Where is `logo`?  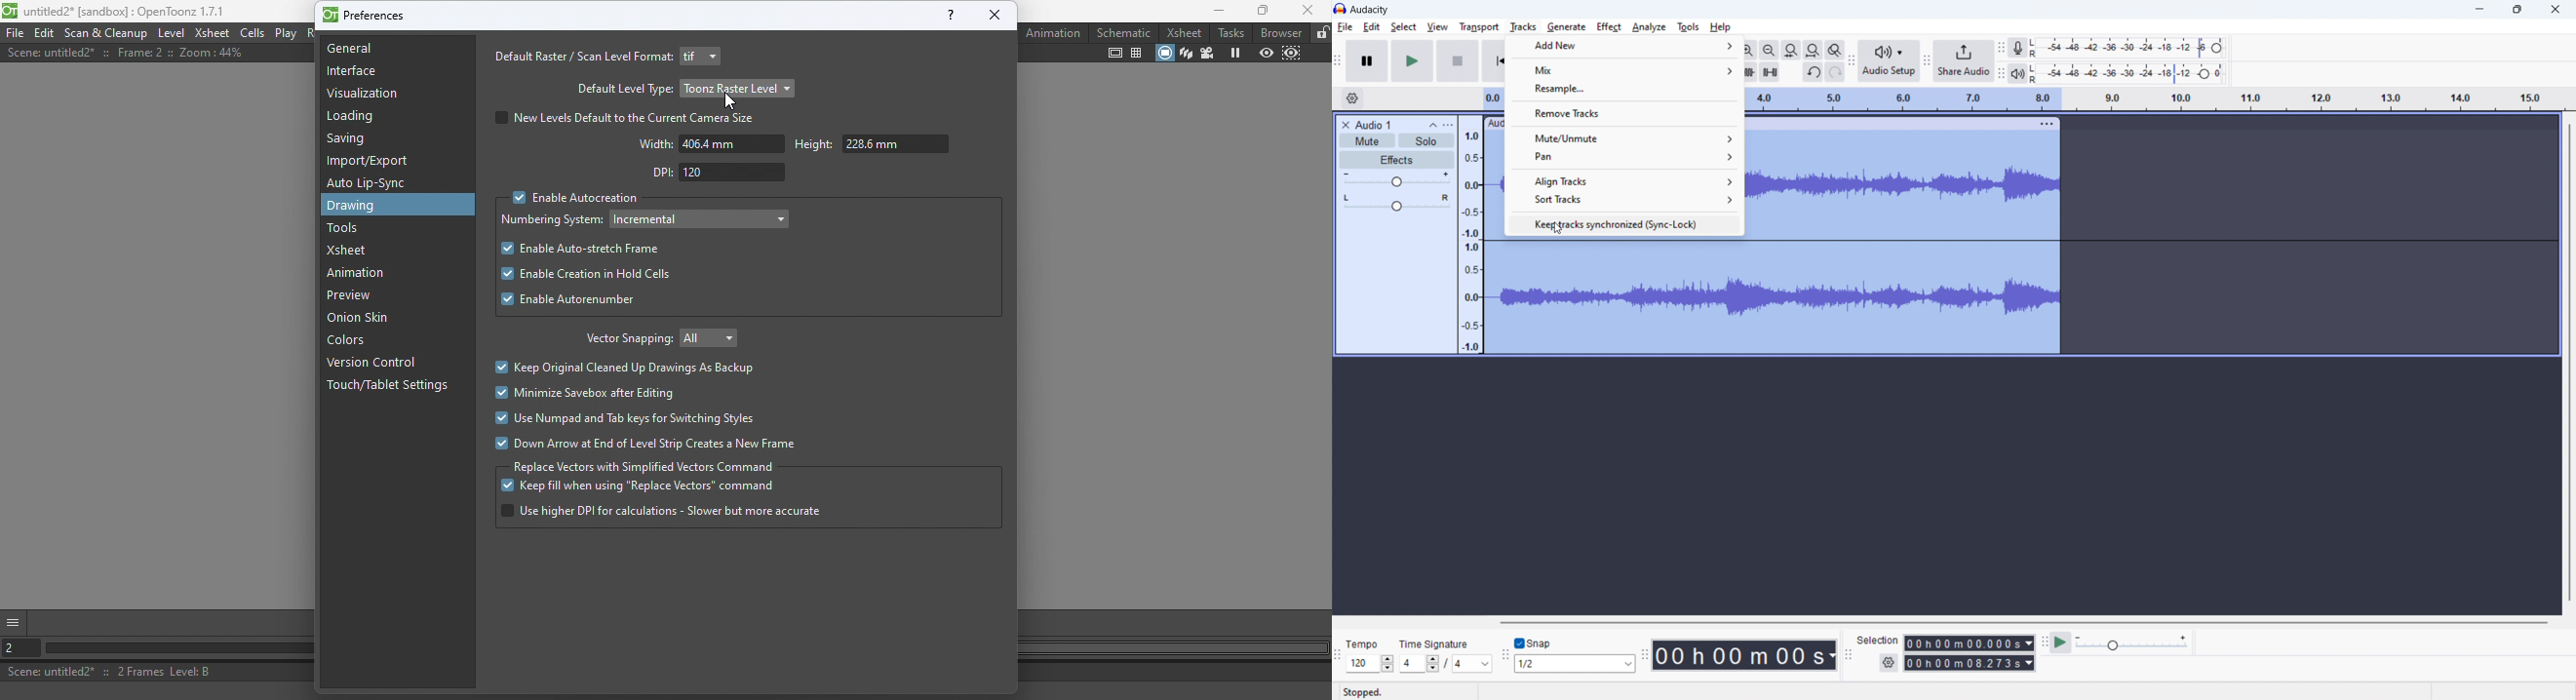
logo is located at coordinates (1340, 8).